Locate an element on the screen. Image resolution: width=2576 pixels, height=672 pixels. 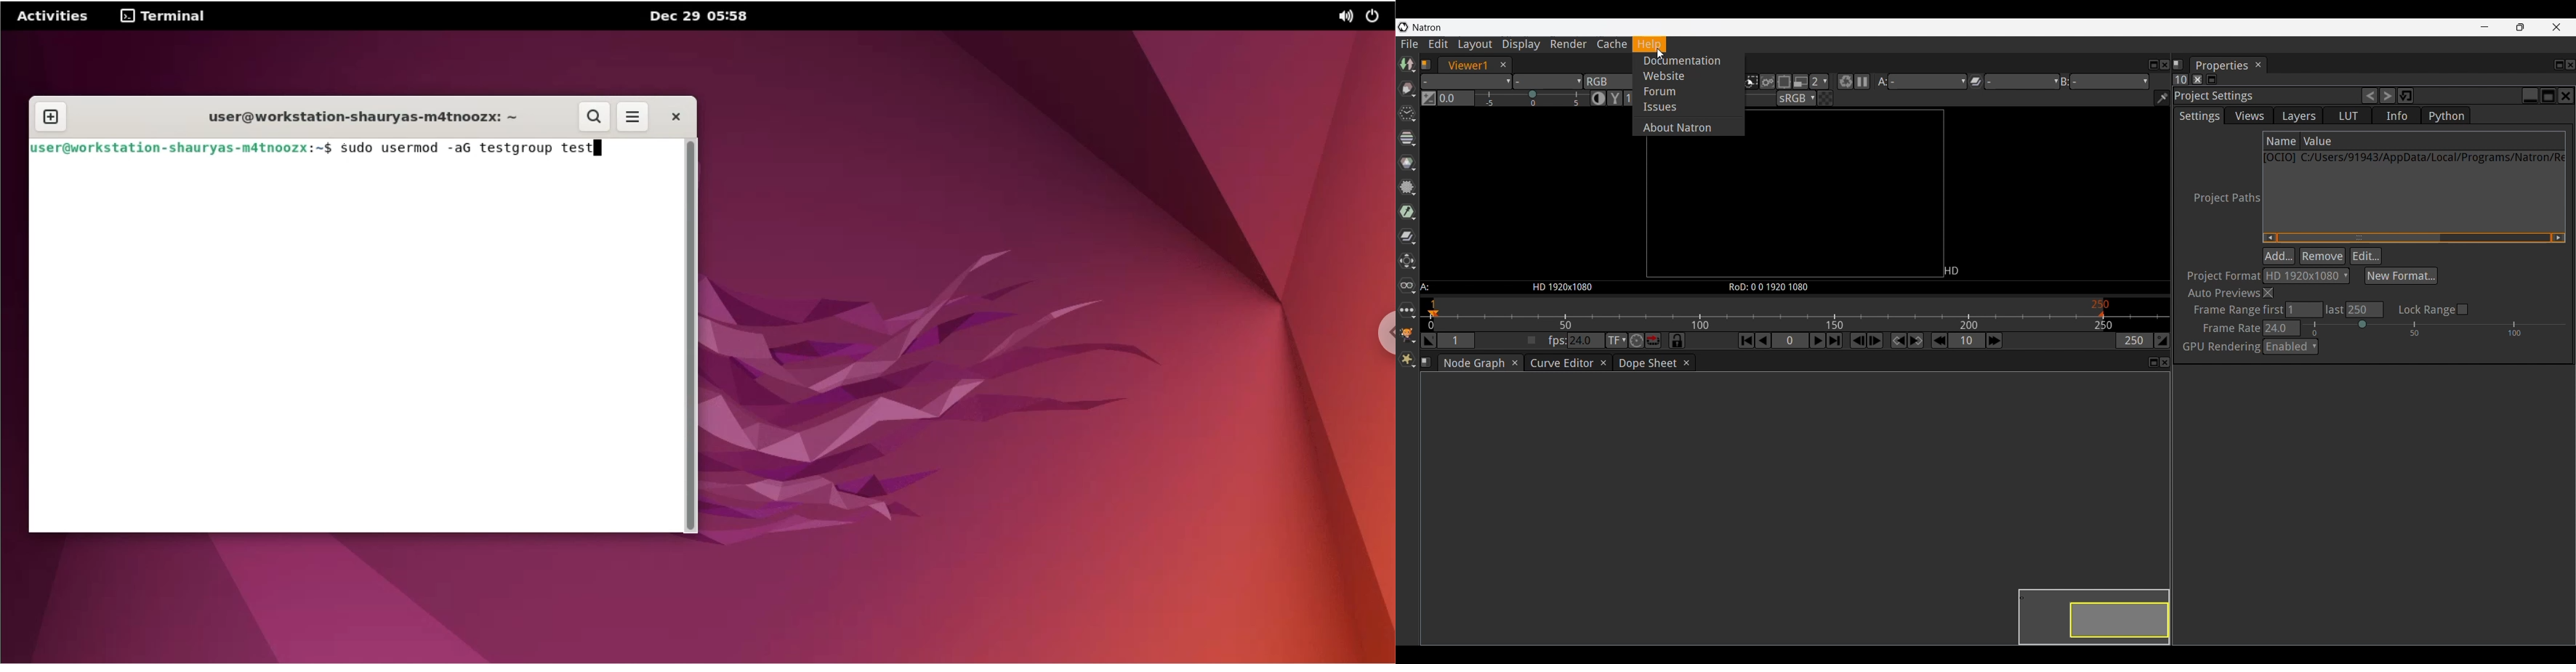
search  is located at coordinates (595, 117).